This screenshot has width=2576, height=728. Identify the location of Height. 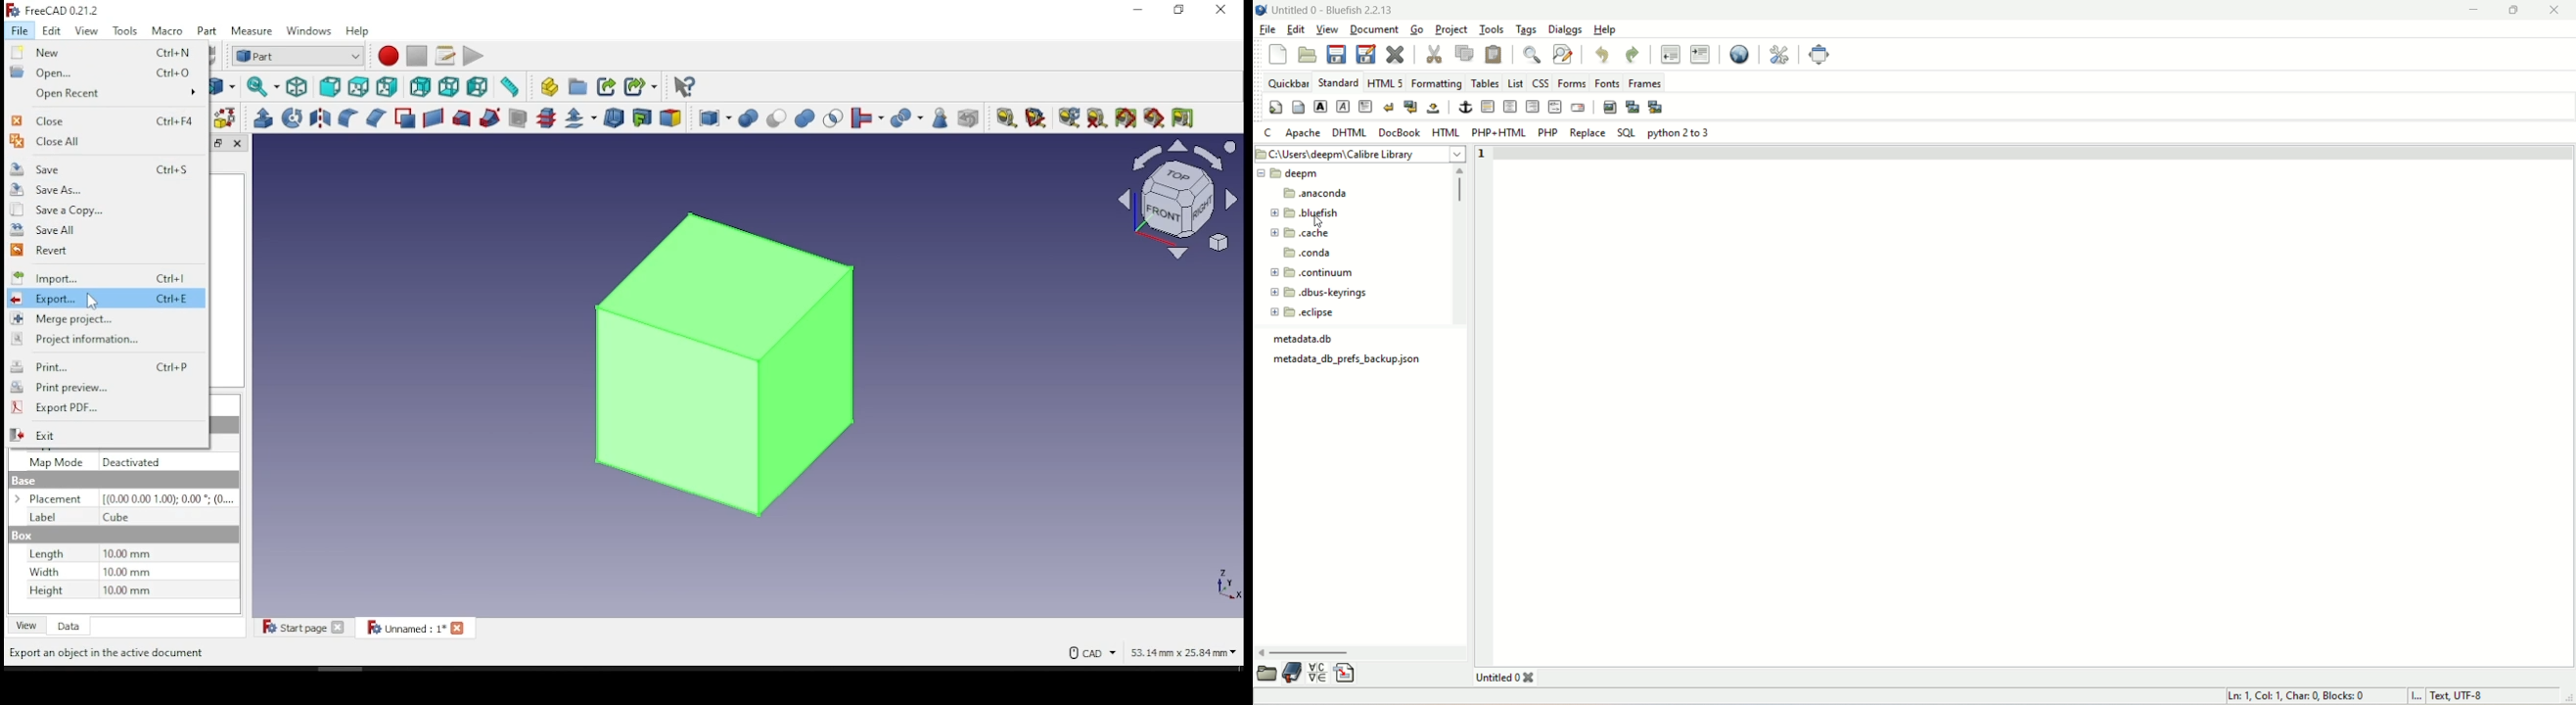
(44, 590).